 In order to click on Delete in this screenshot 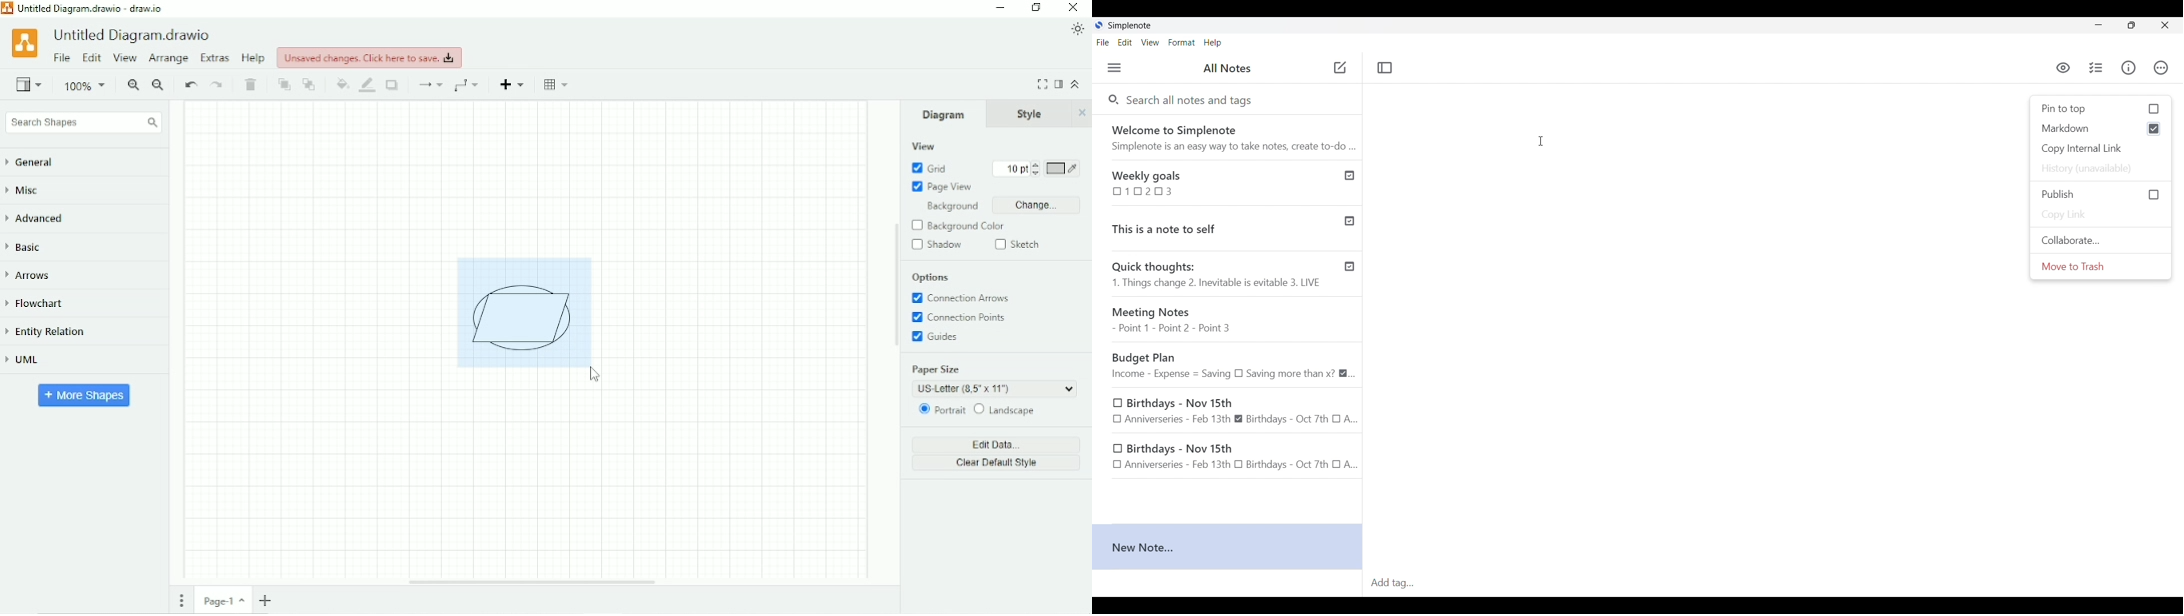, I will do `click(253, 85)`.